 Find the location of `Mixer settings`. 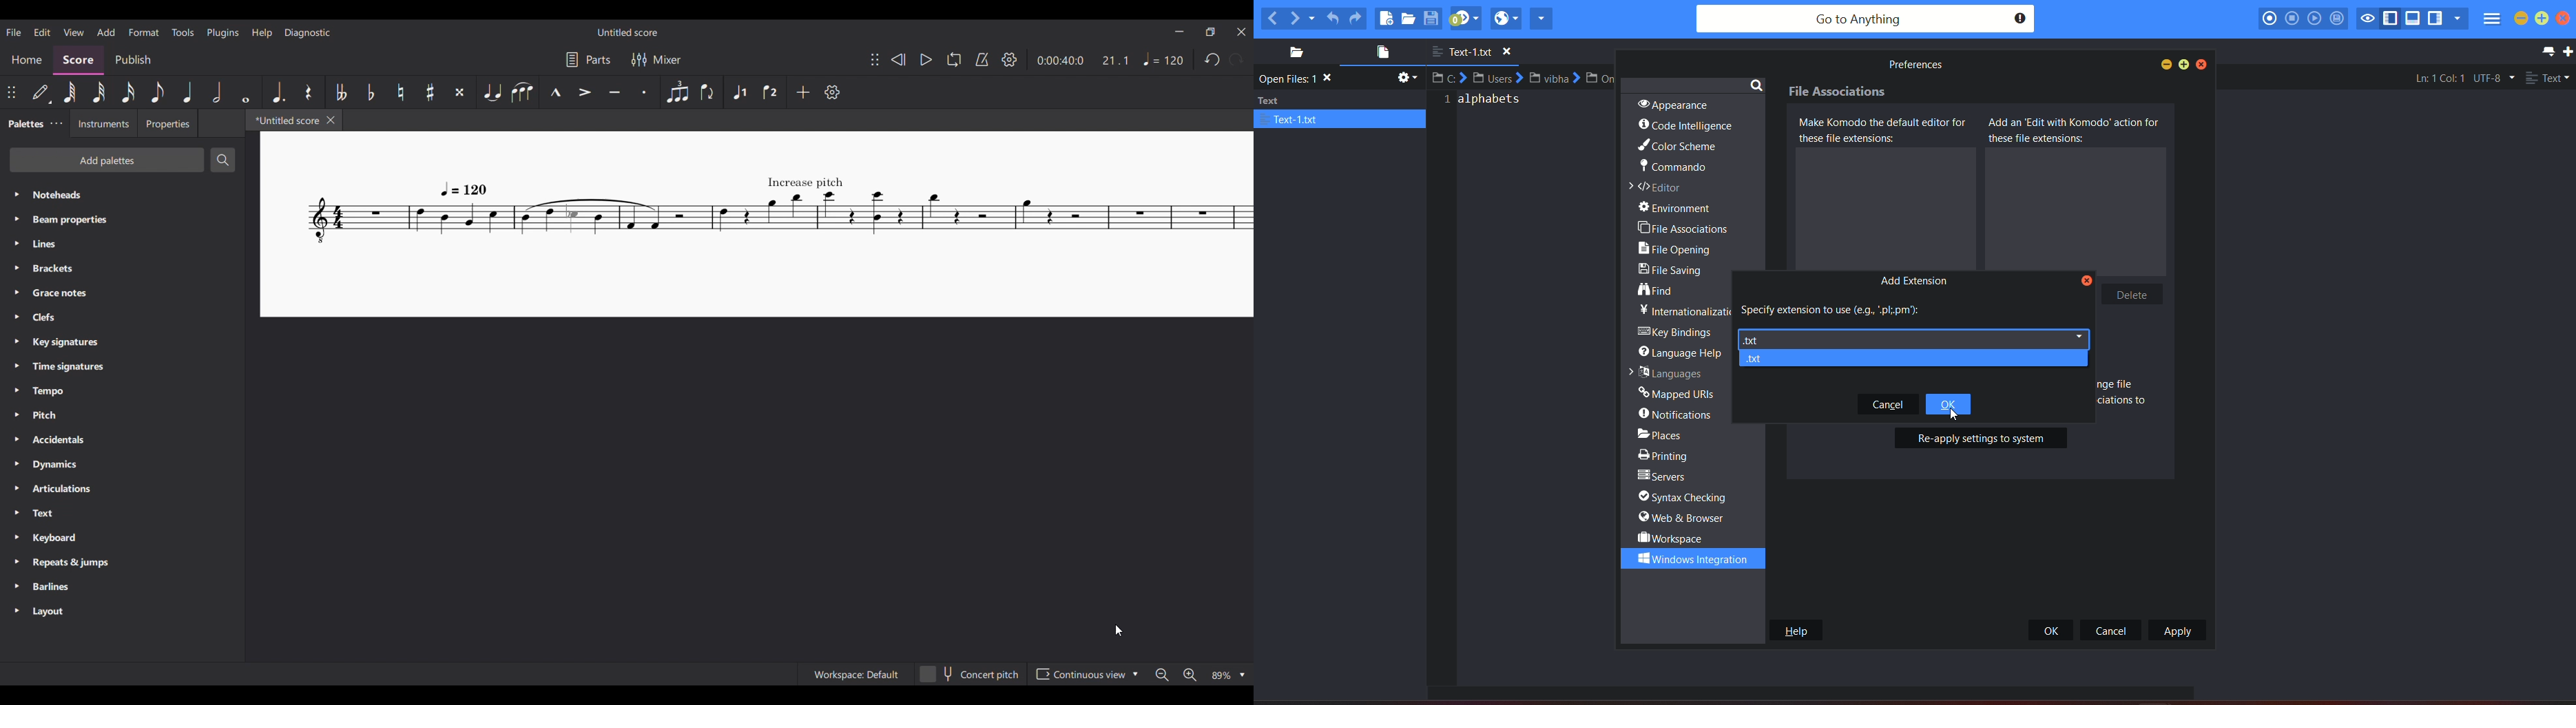

Mixer settings is located at coordinates (656, 59).